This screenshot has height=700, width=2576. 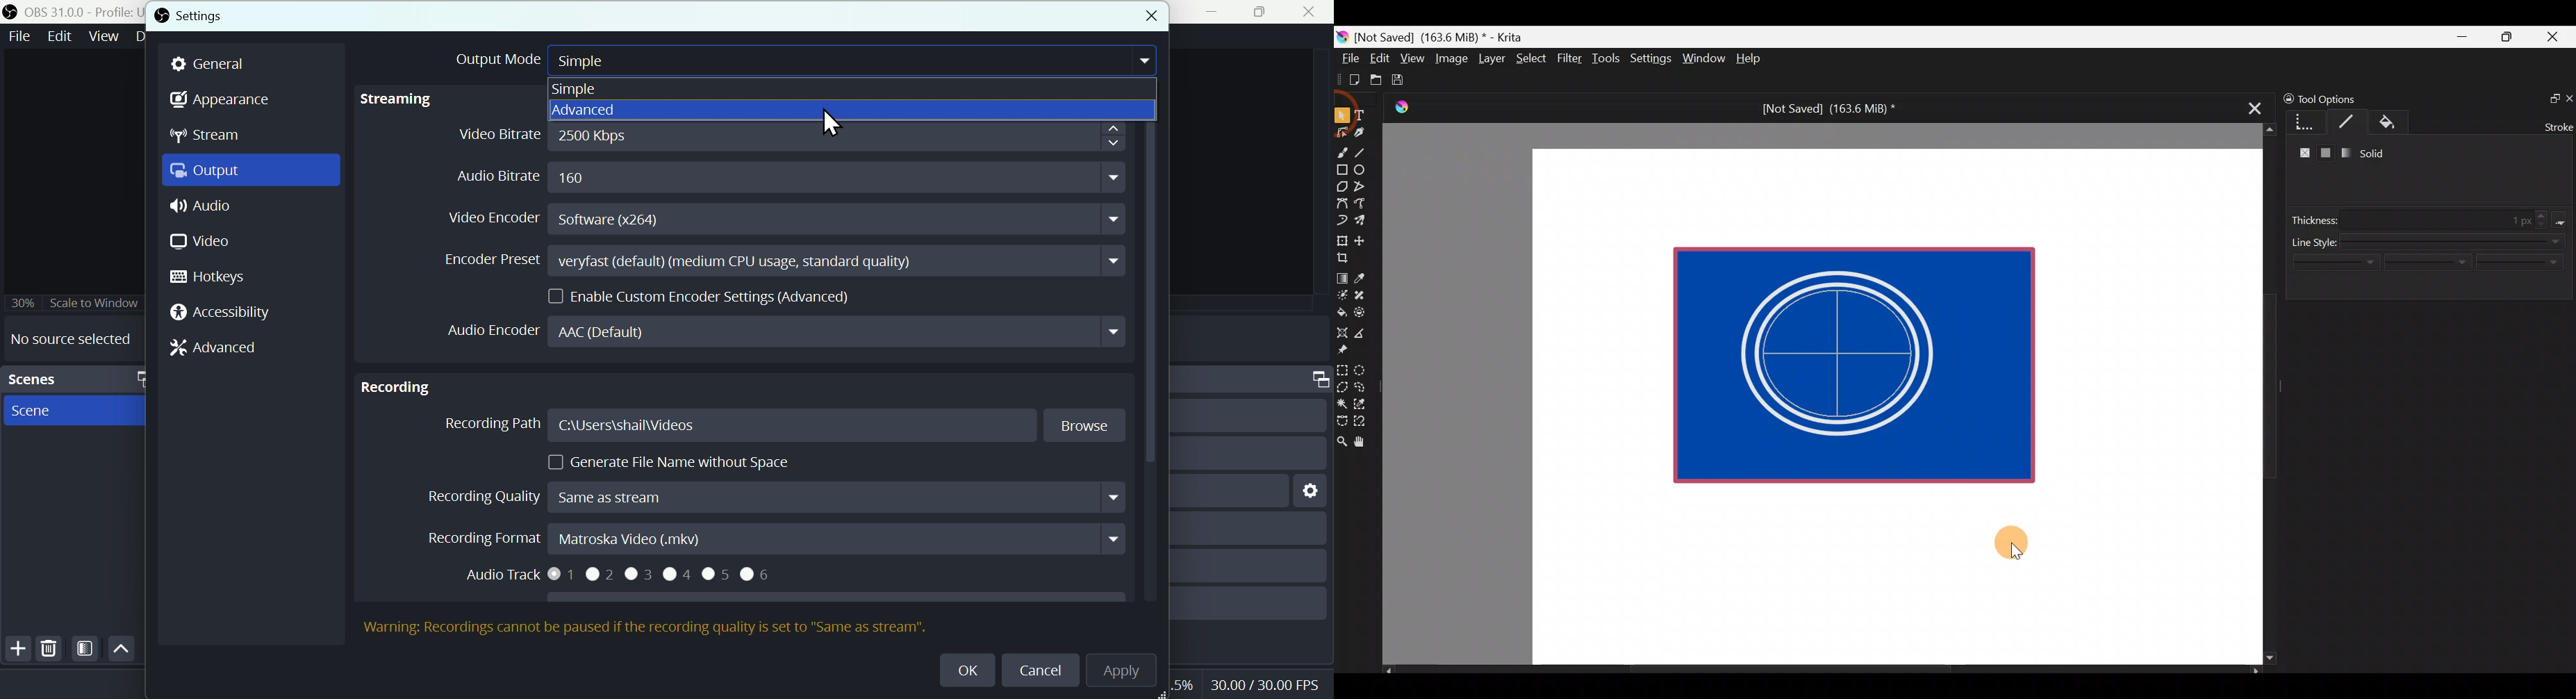 What do you see at coordinates (782, 217) in the screenshot?
I see `Video encoder` at bounding box center [782, 217].